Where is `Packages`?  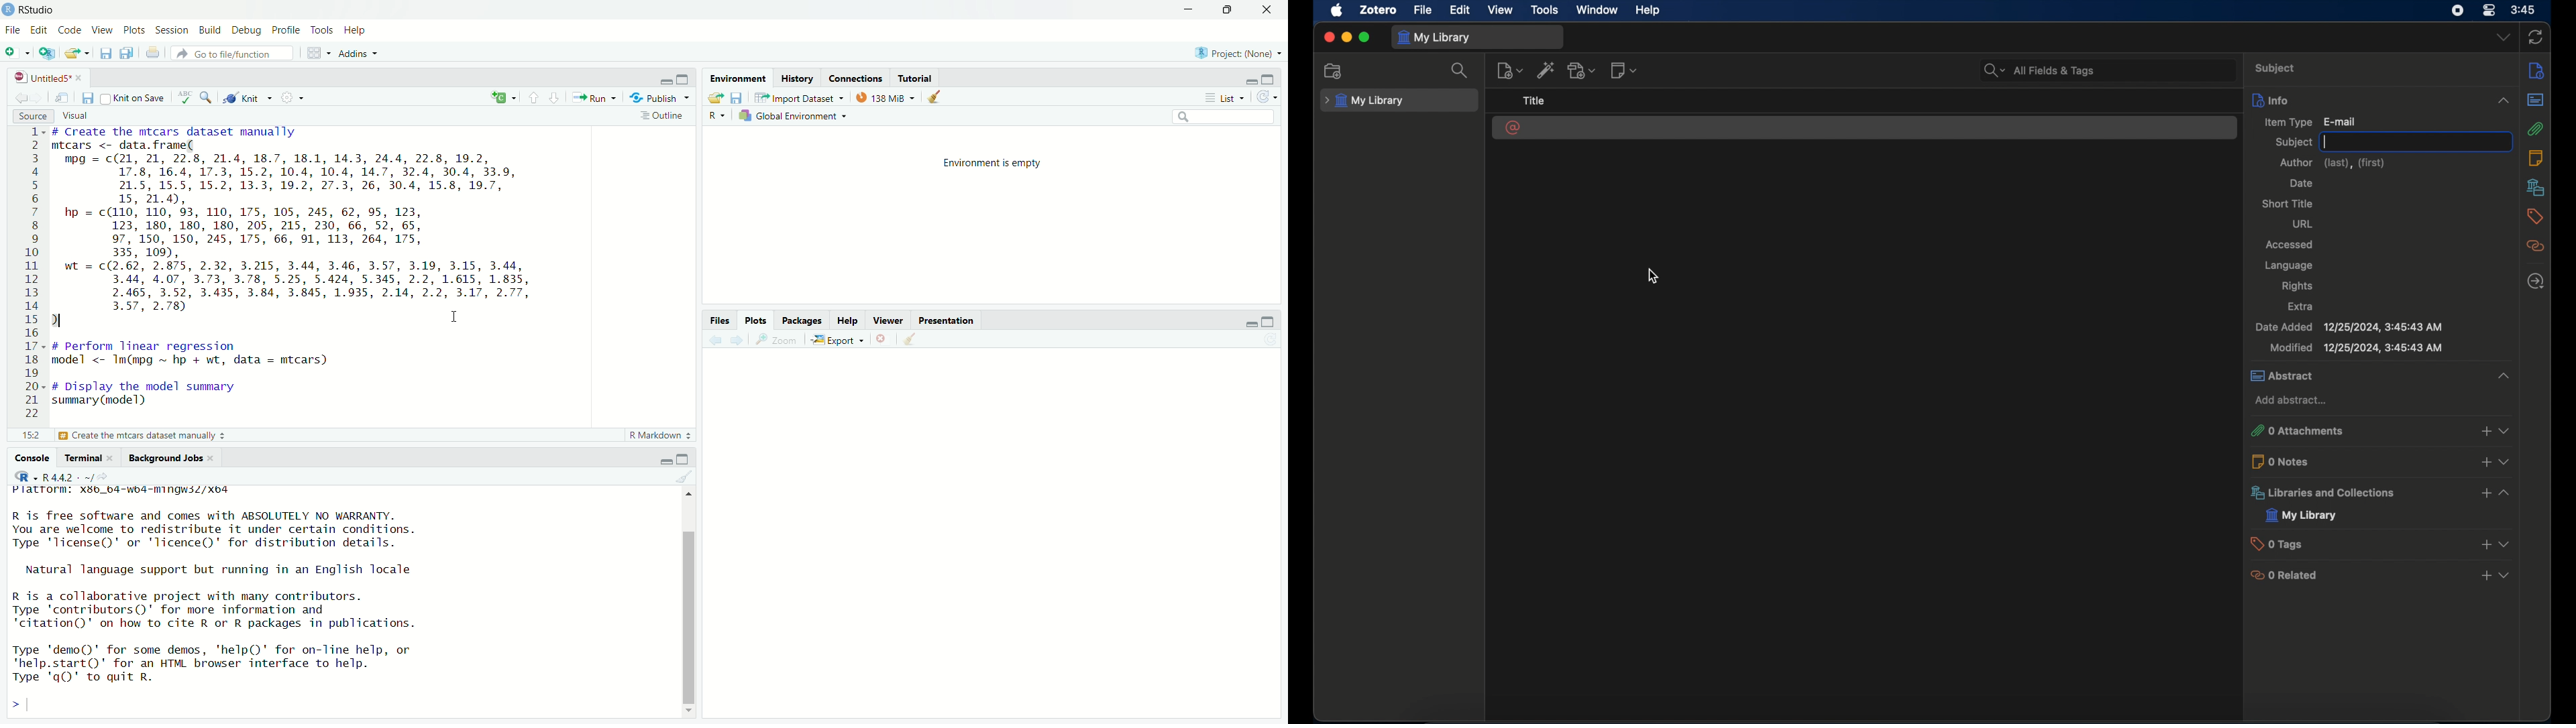 Packages is located at coordinates (802, 320).